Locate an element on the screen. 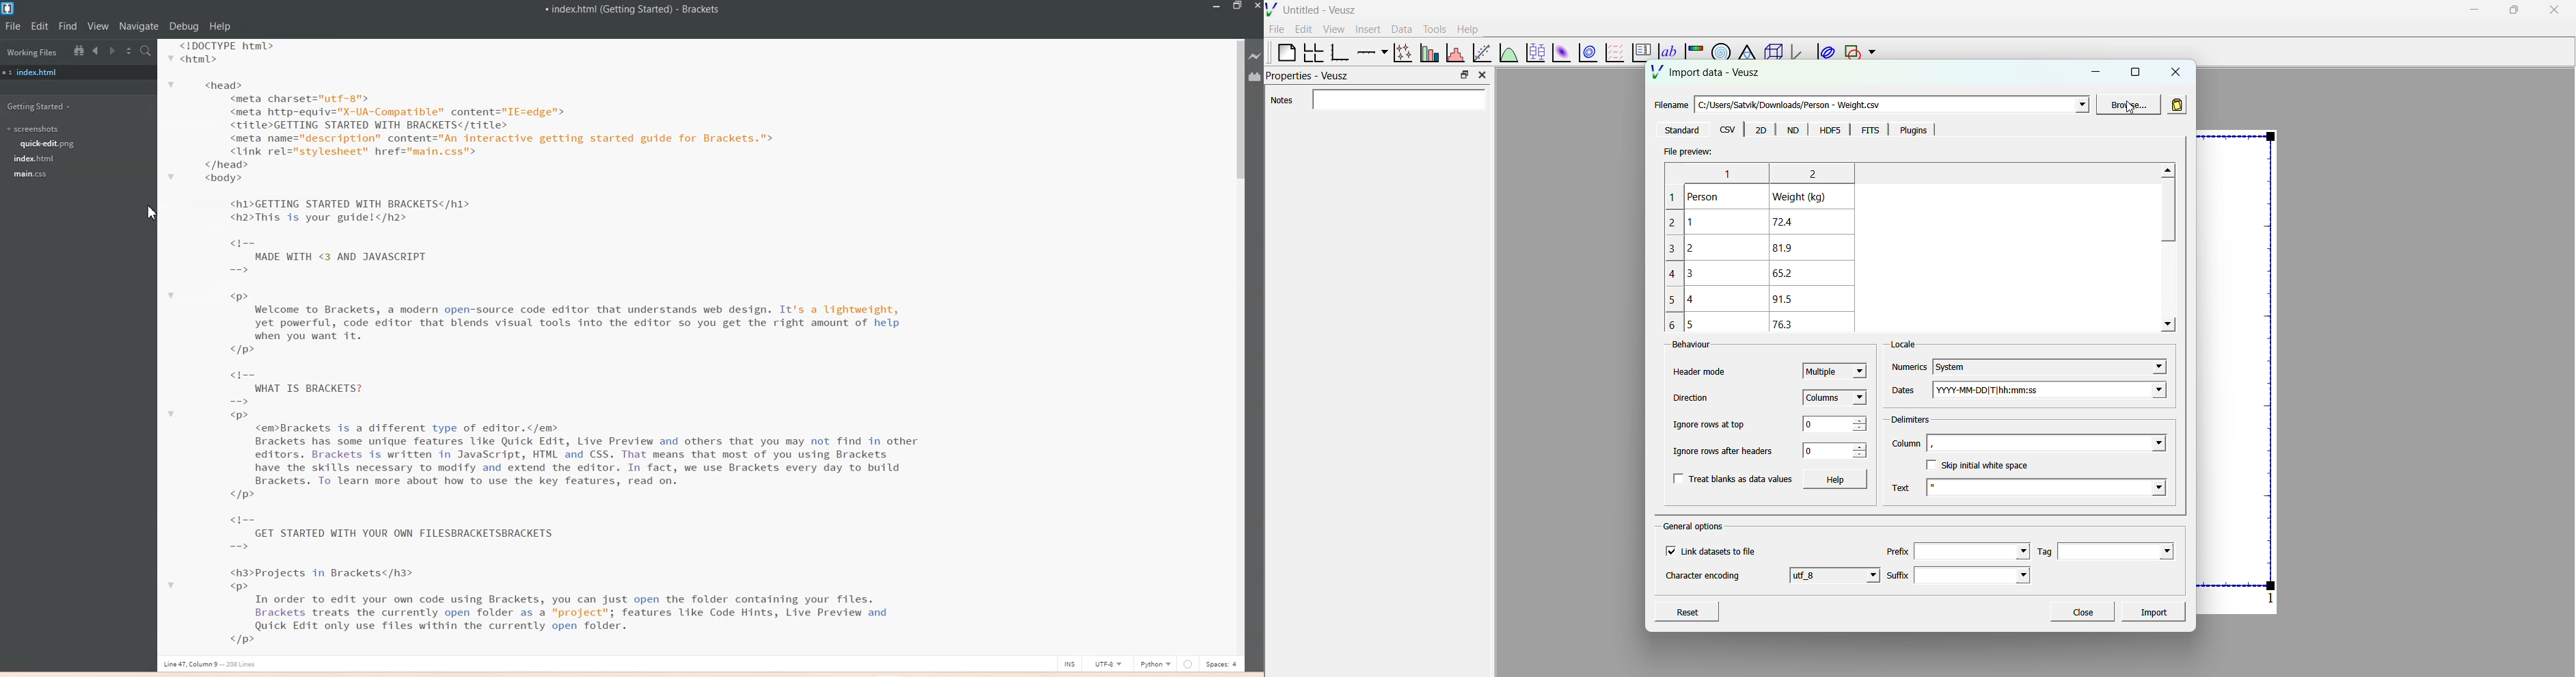 The height and width of the screenshot is (700, 2576). Up is located at coordinates (2167, 170).